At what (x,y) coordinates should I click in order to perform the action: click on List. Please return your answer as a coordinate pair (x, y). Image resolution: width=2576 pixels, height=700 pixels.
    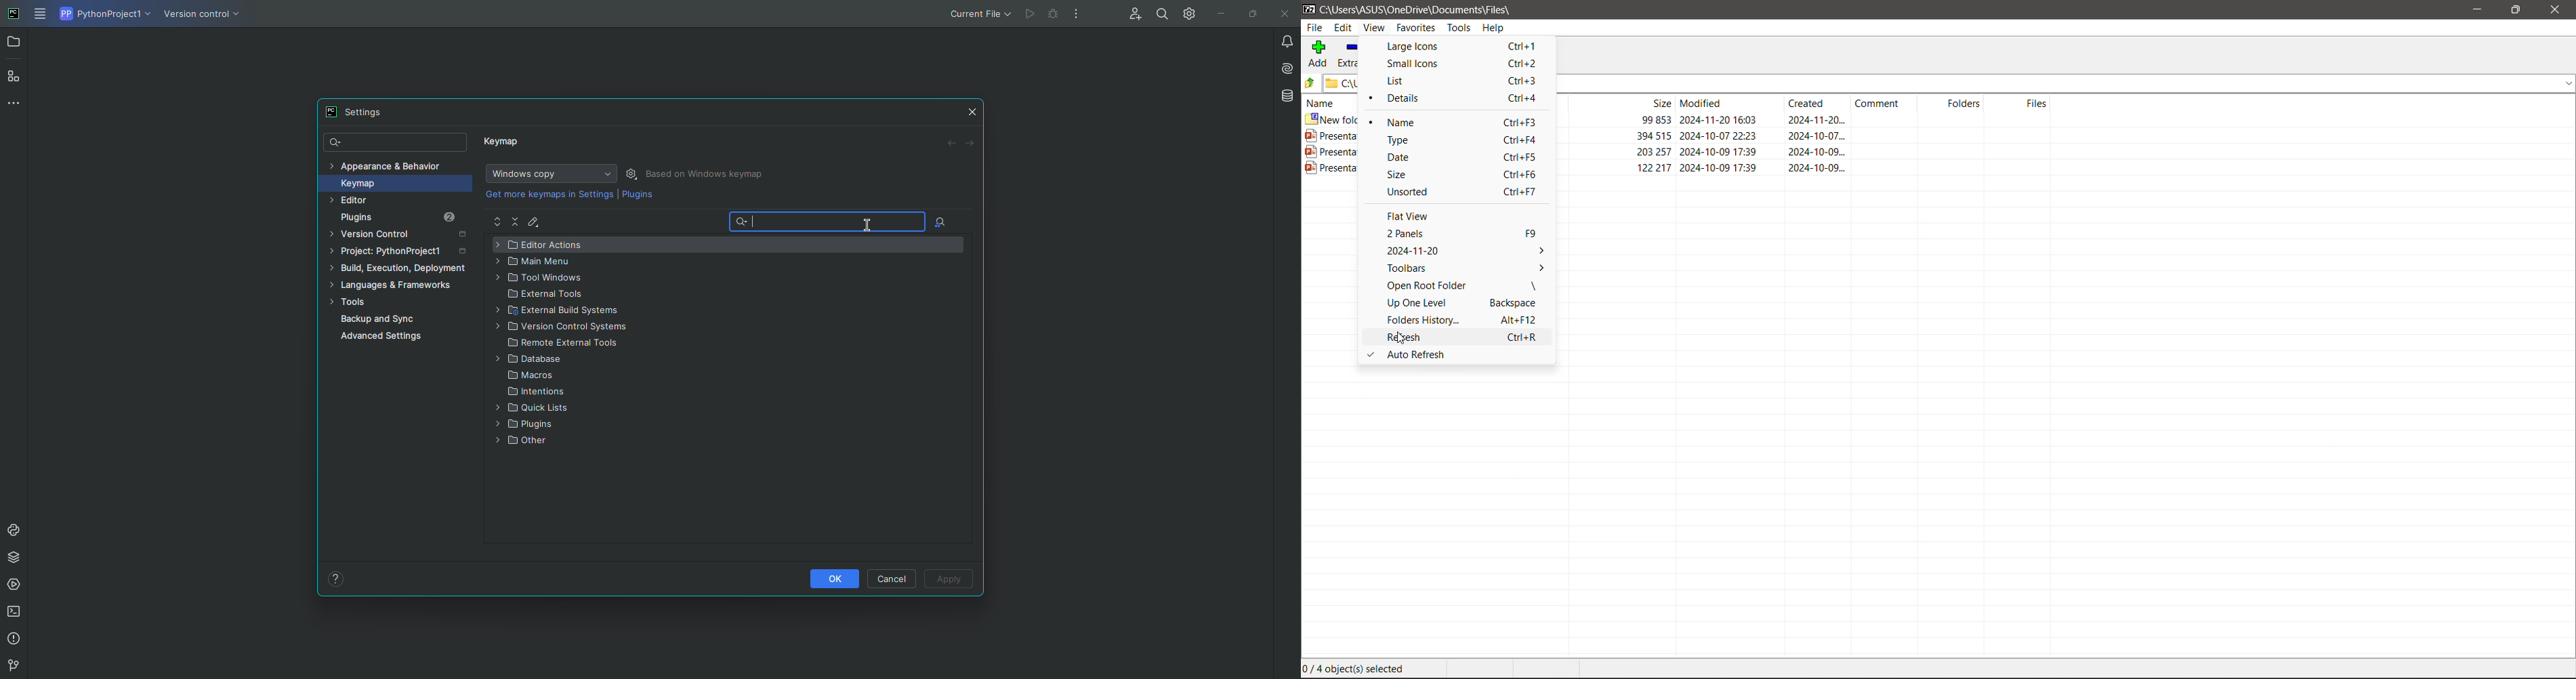
    Looking at the image, I should click on (1416, 80).